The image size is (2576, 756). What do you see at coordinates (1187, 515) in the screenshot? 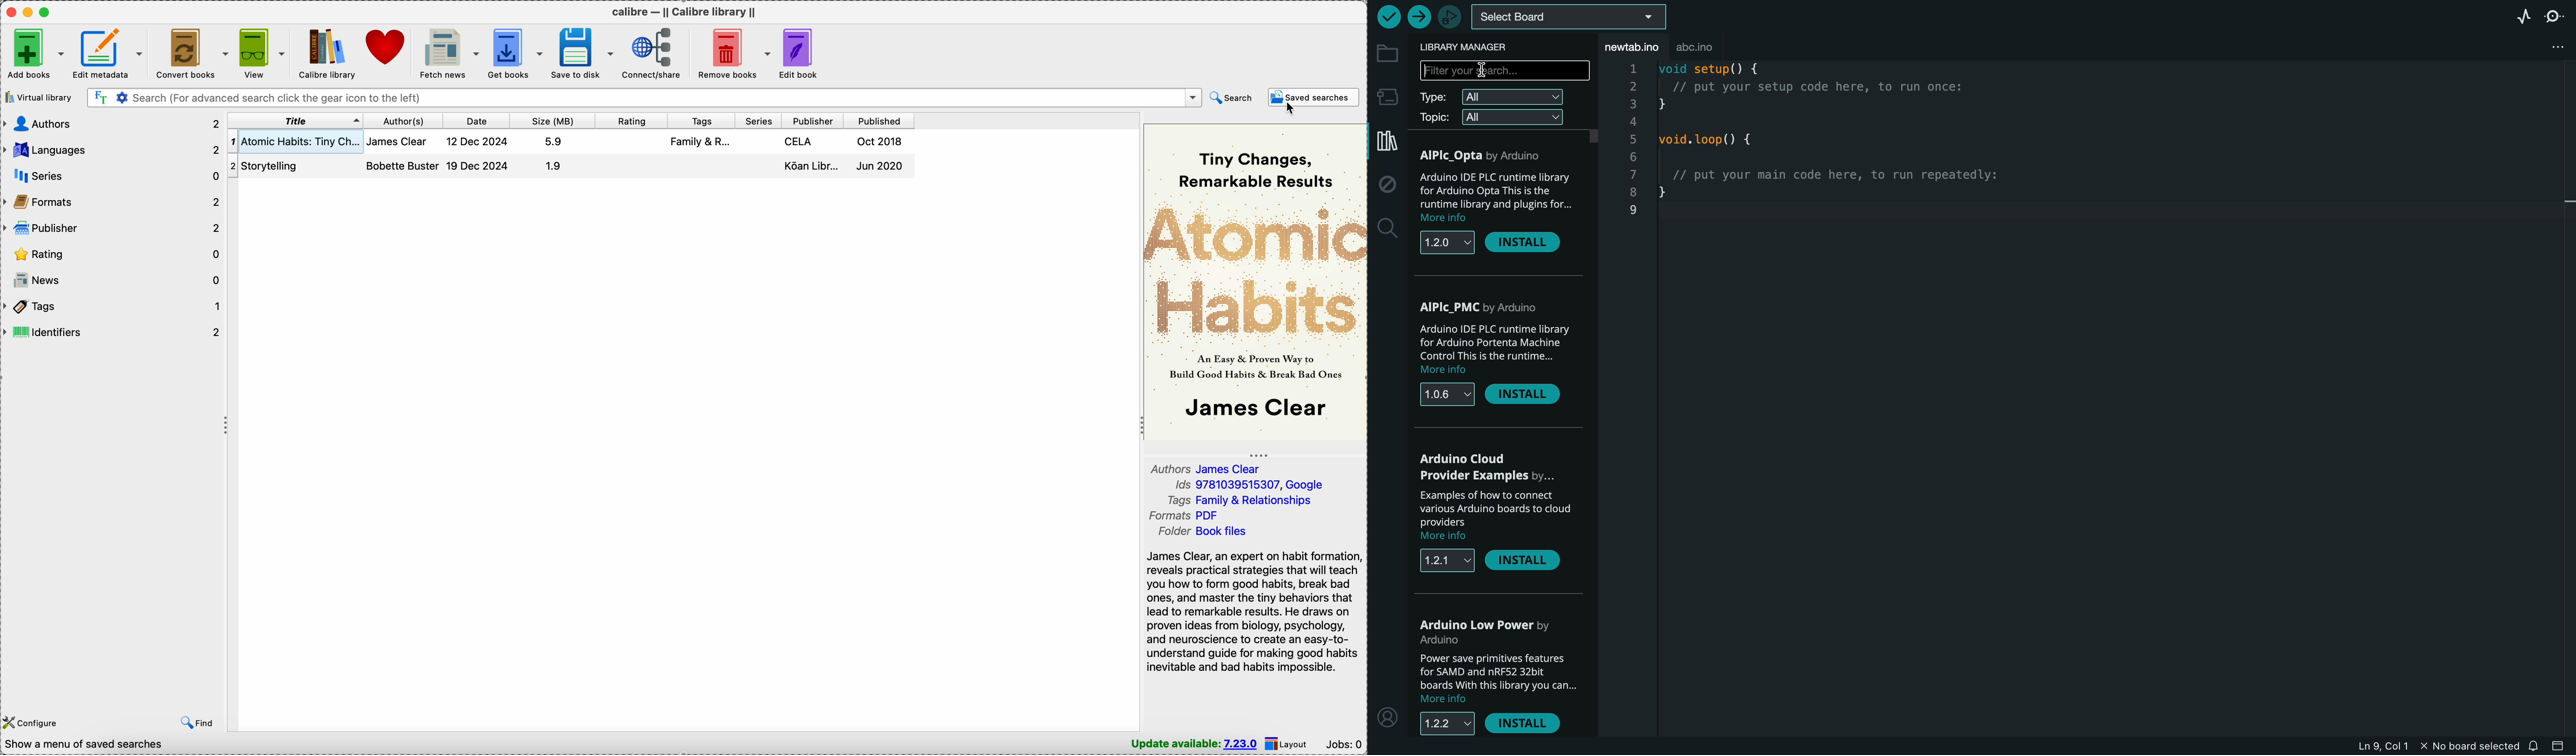
I see `formats: PDF` at bounding box center [1187, 515].